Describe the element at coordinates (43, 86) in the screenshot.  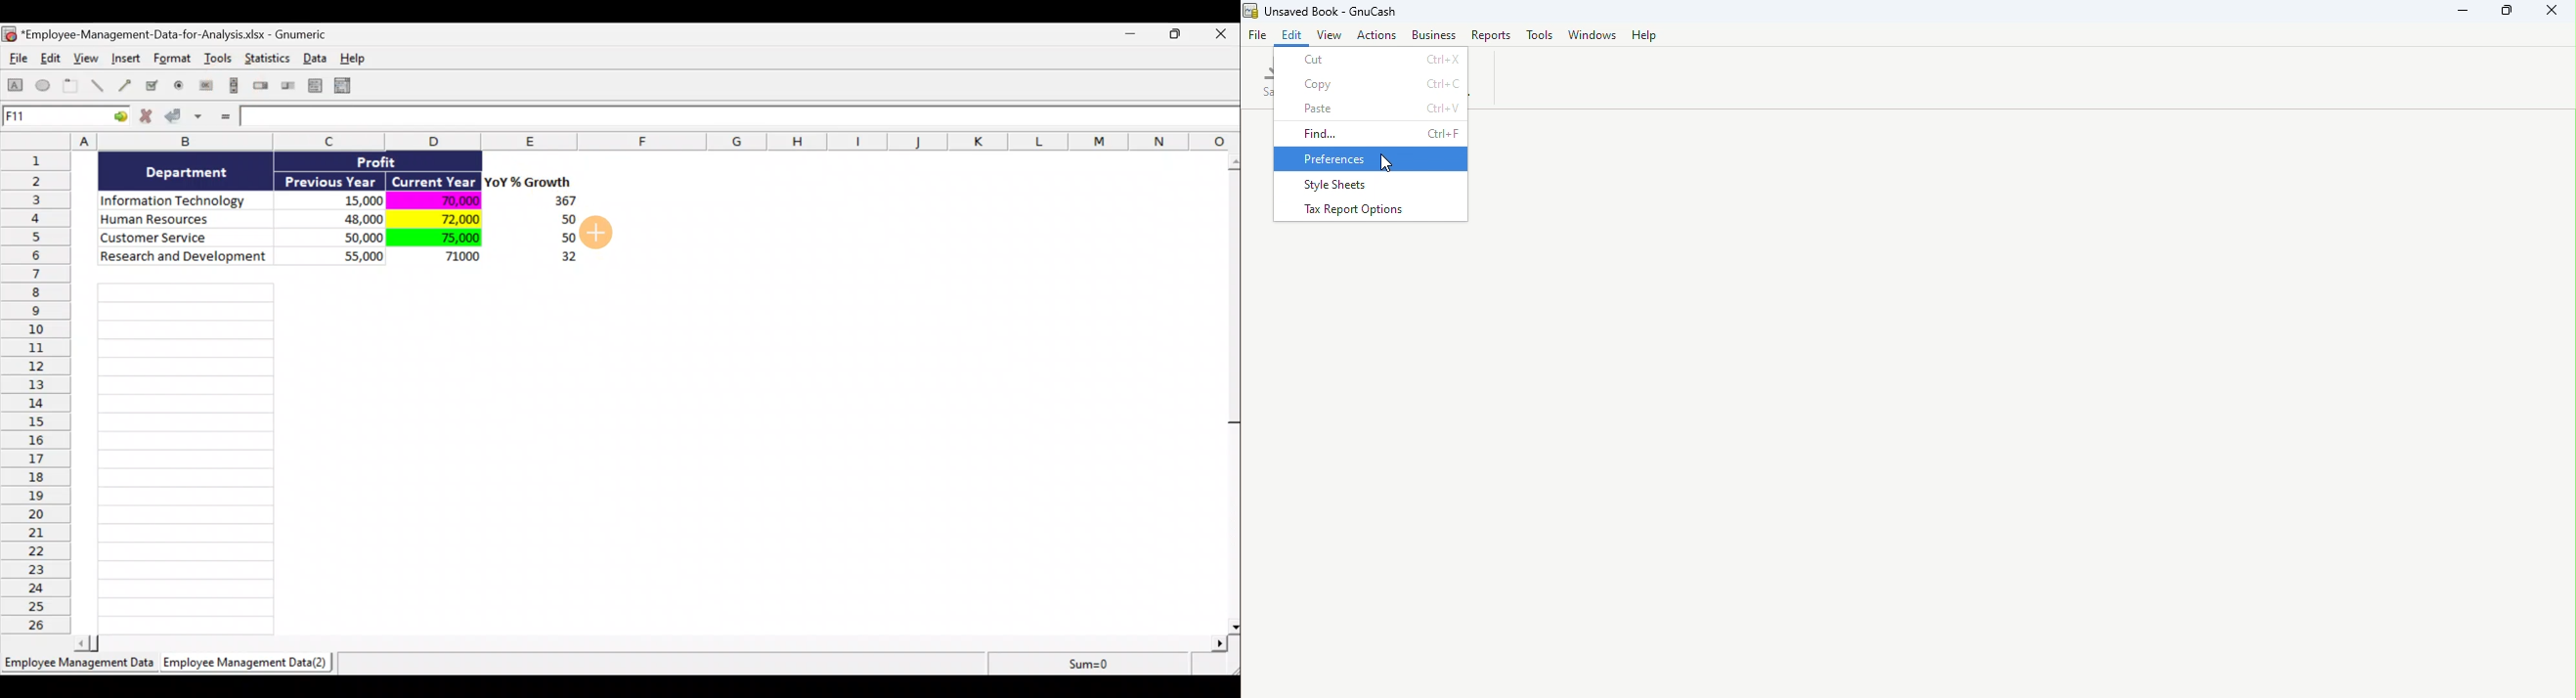
I see `Create an ellipse object` at that location.